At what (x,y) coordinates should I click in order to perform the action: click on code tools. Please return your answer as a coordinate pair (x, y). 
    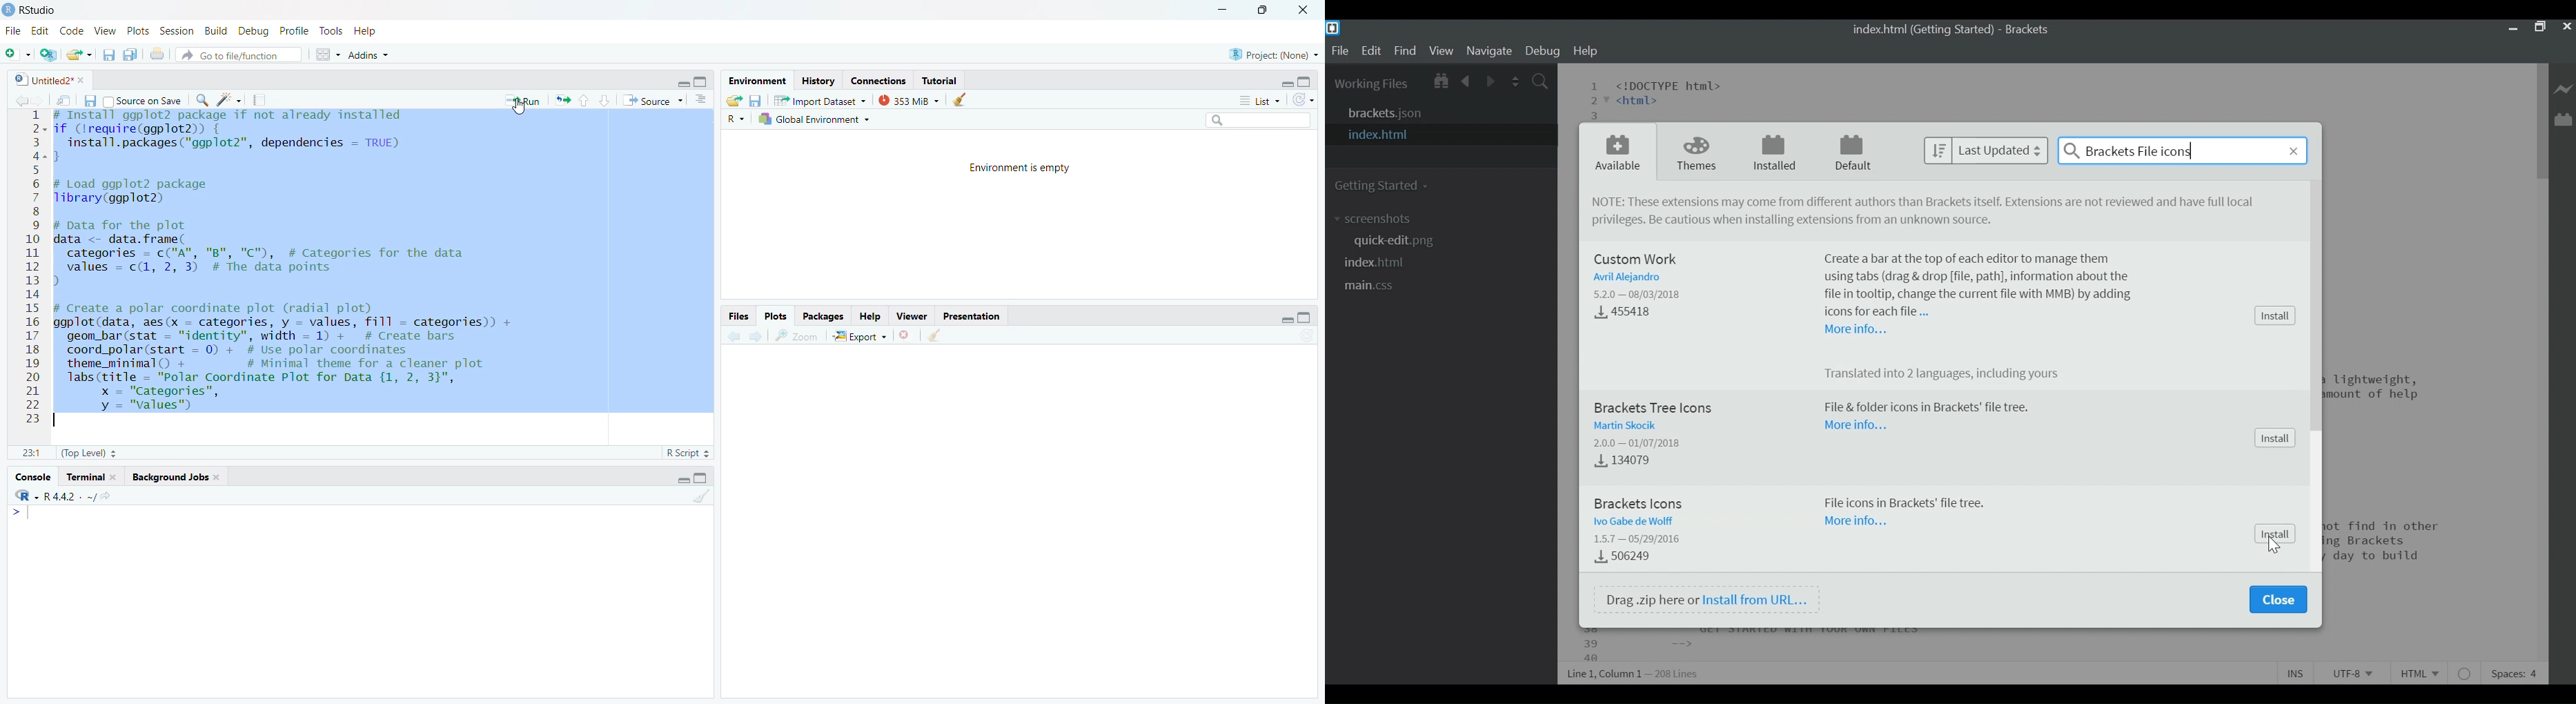
    Looking at the image, I should click on (230, 99).